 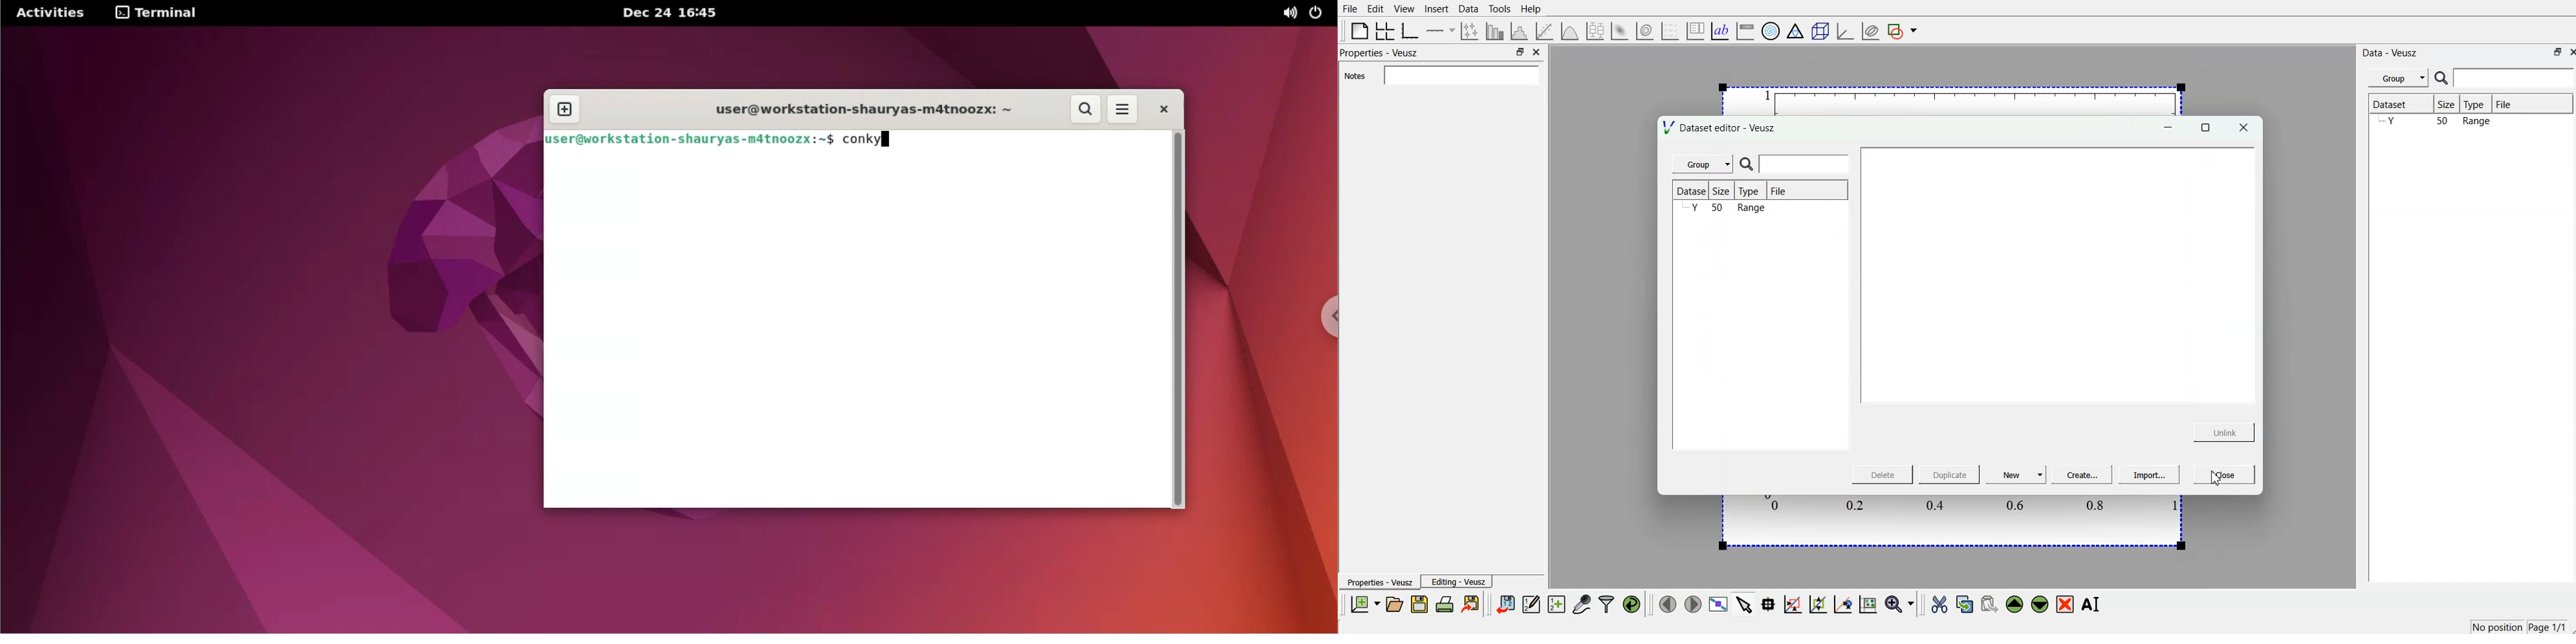 I want to click on minimise, so click(x=2554, y=52).